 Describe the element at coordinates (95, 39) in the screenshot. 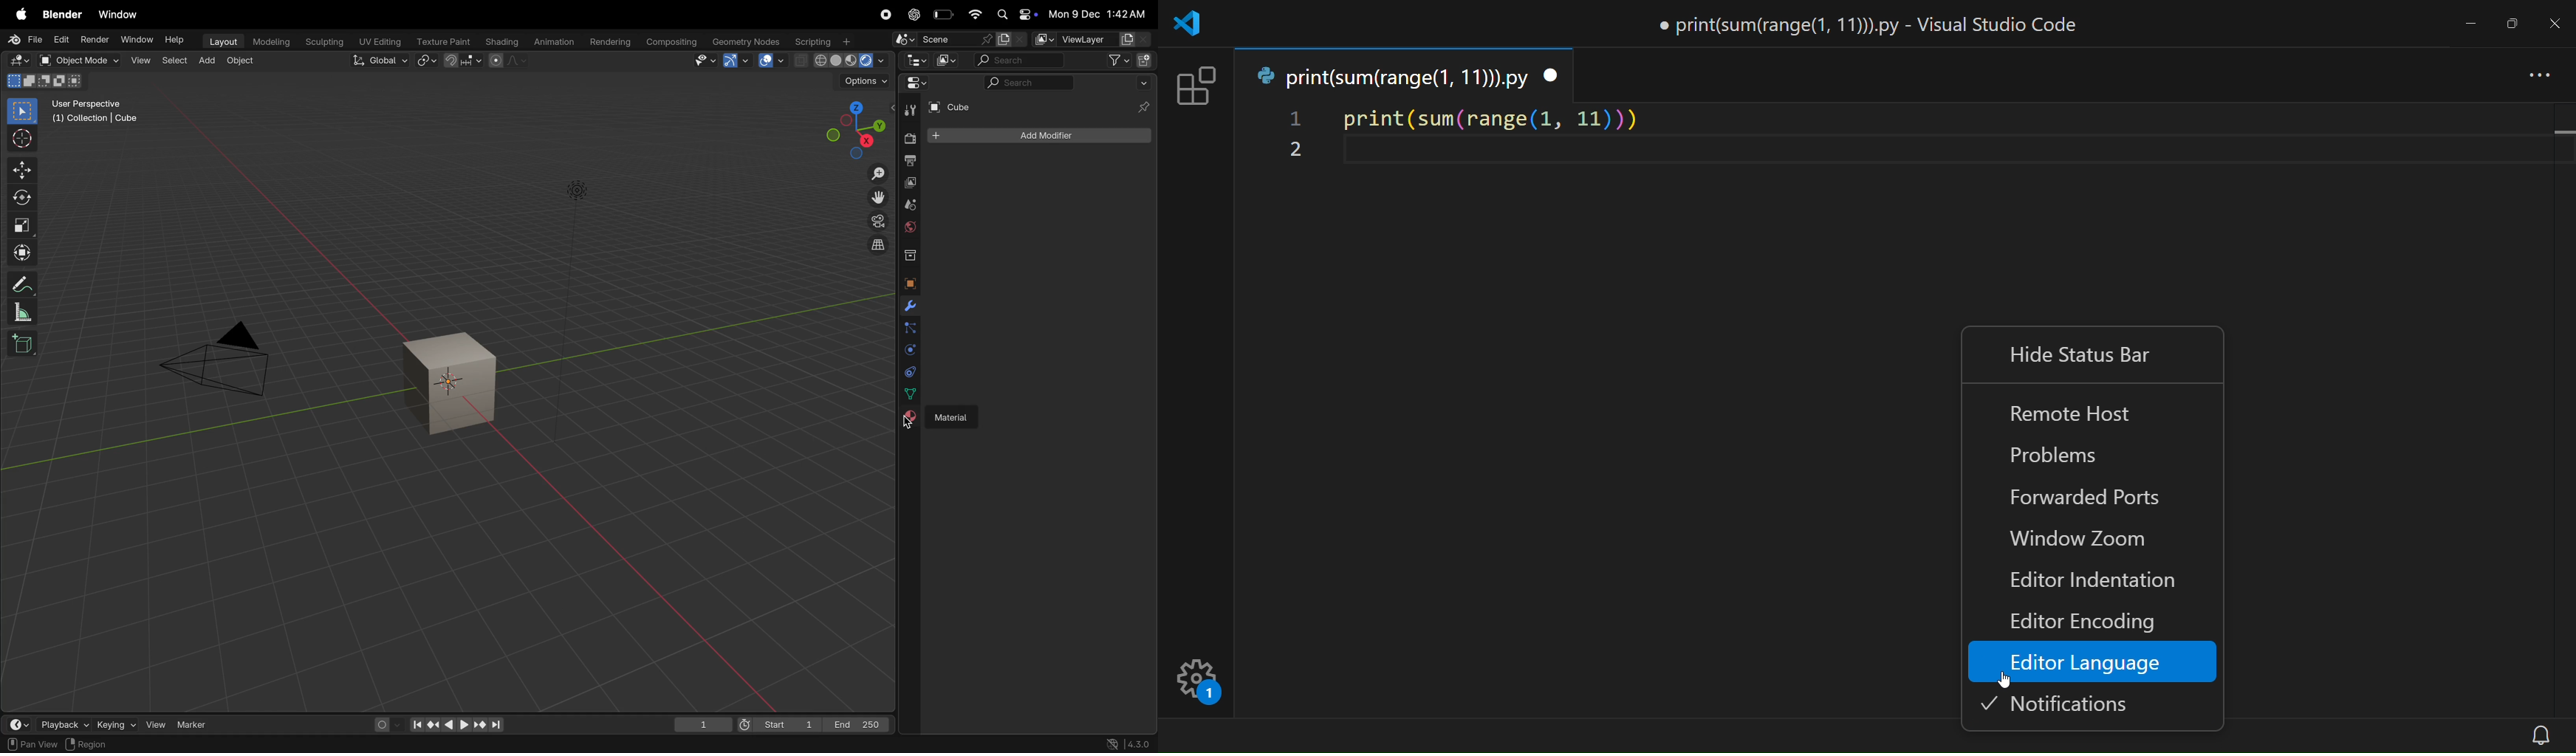

I see `render` at that location.